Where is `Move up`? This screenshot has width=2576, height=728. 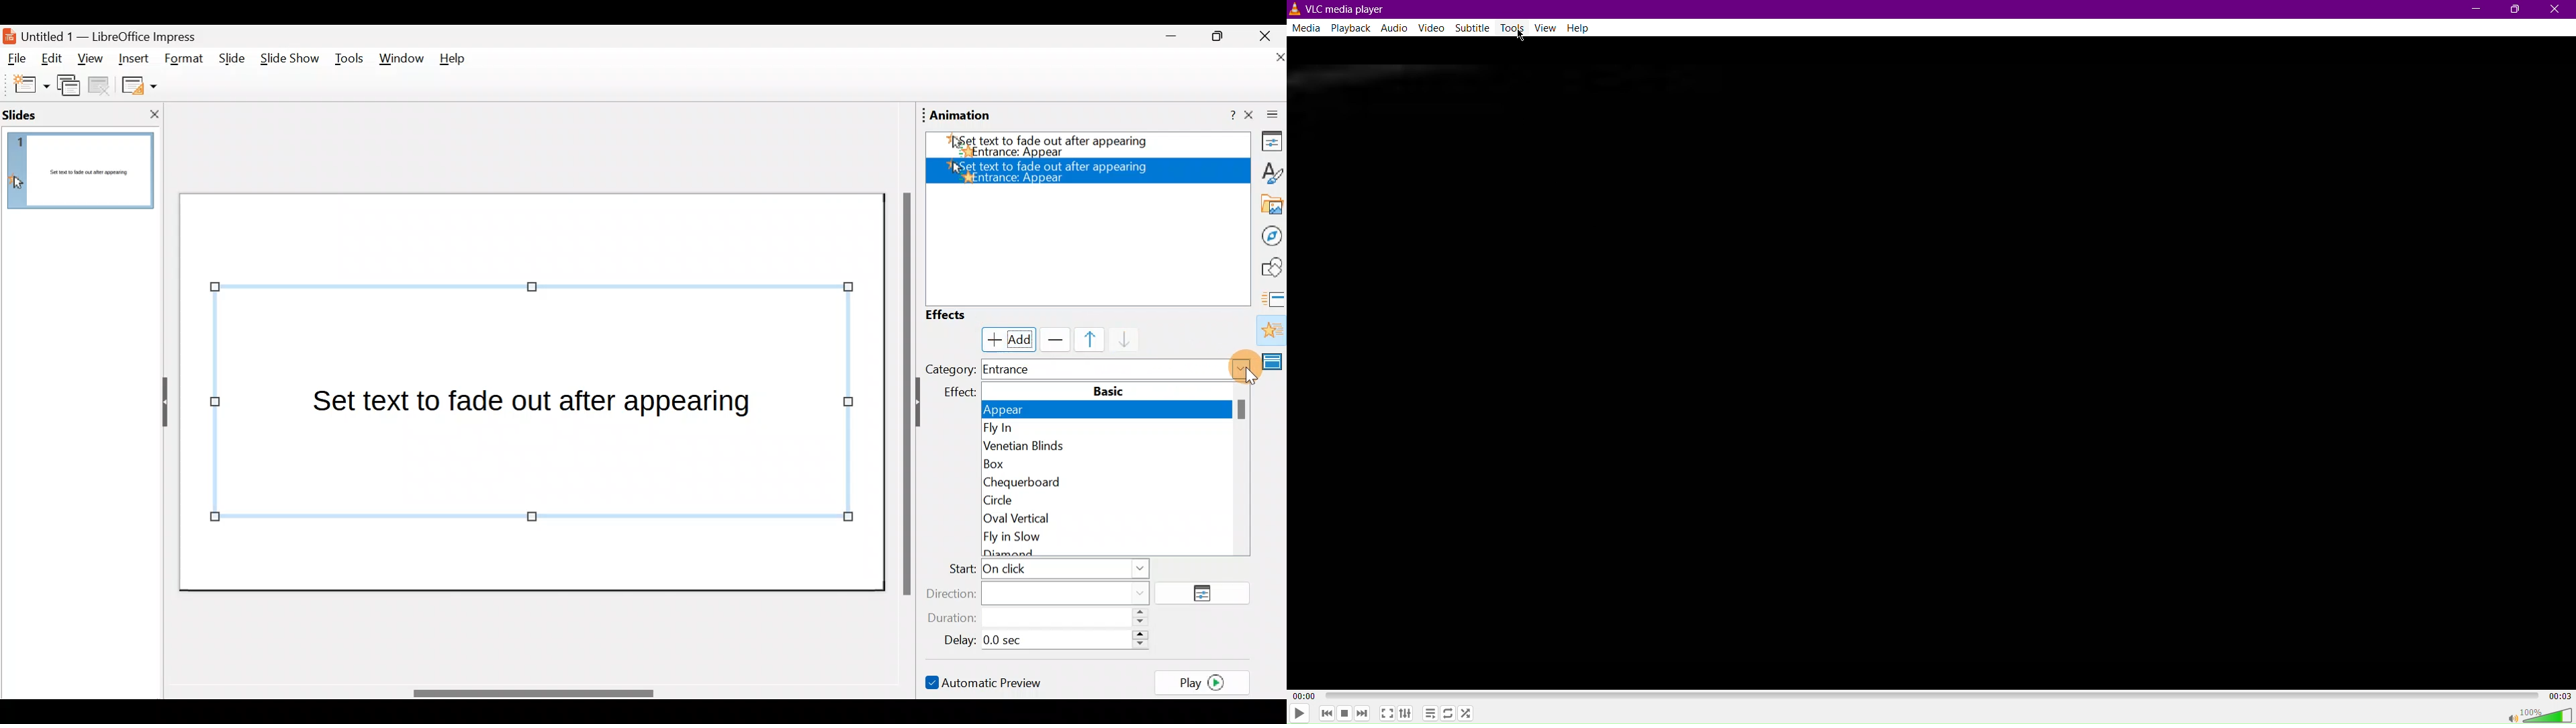 Move up is located at coordinates (1082, 339).